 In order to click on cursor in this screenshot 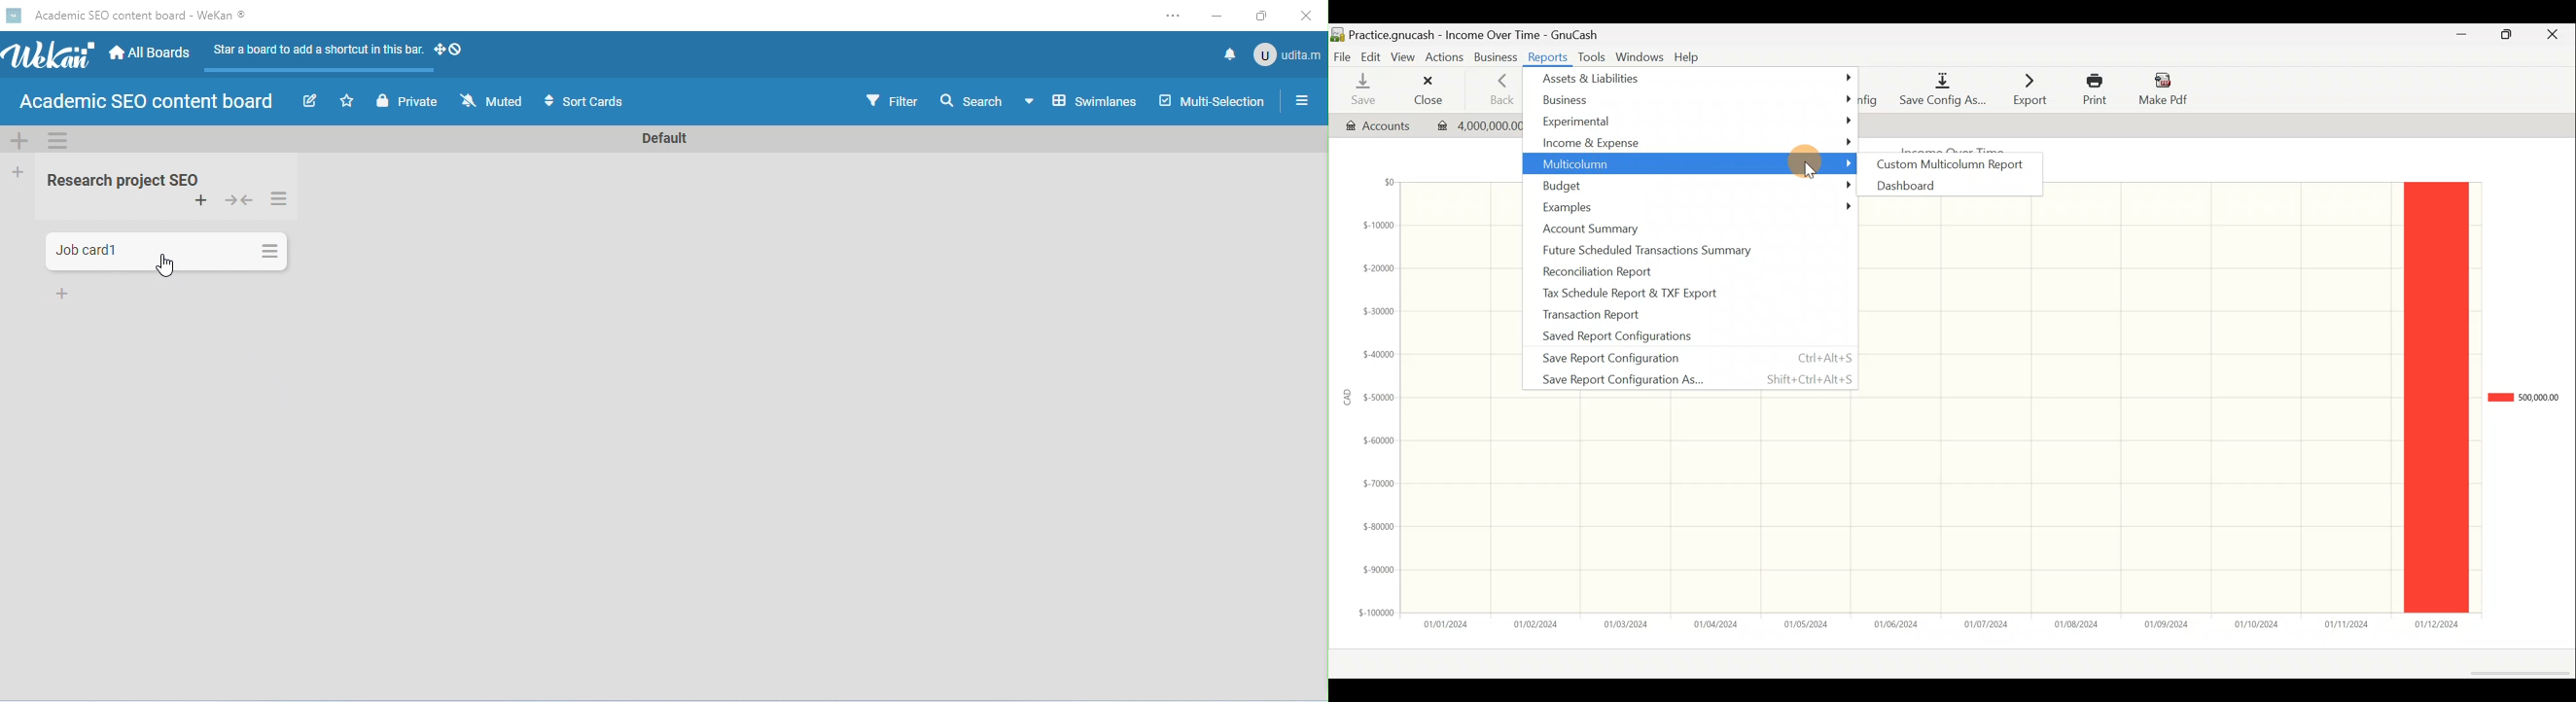, I will do `click(165, 263)`.